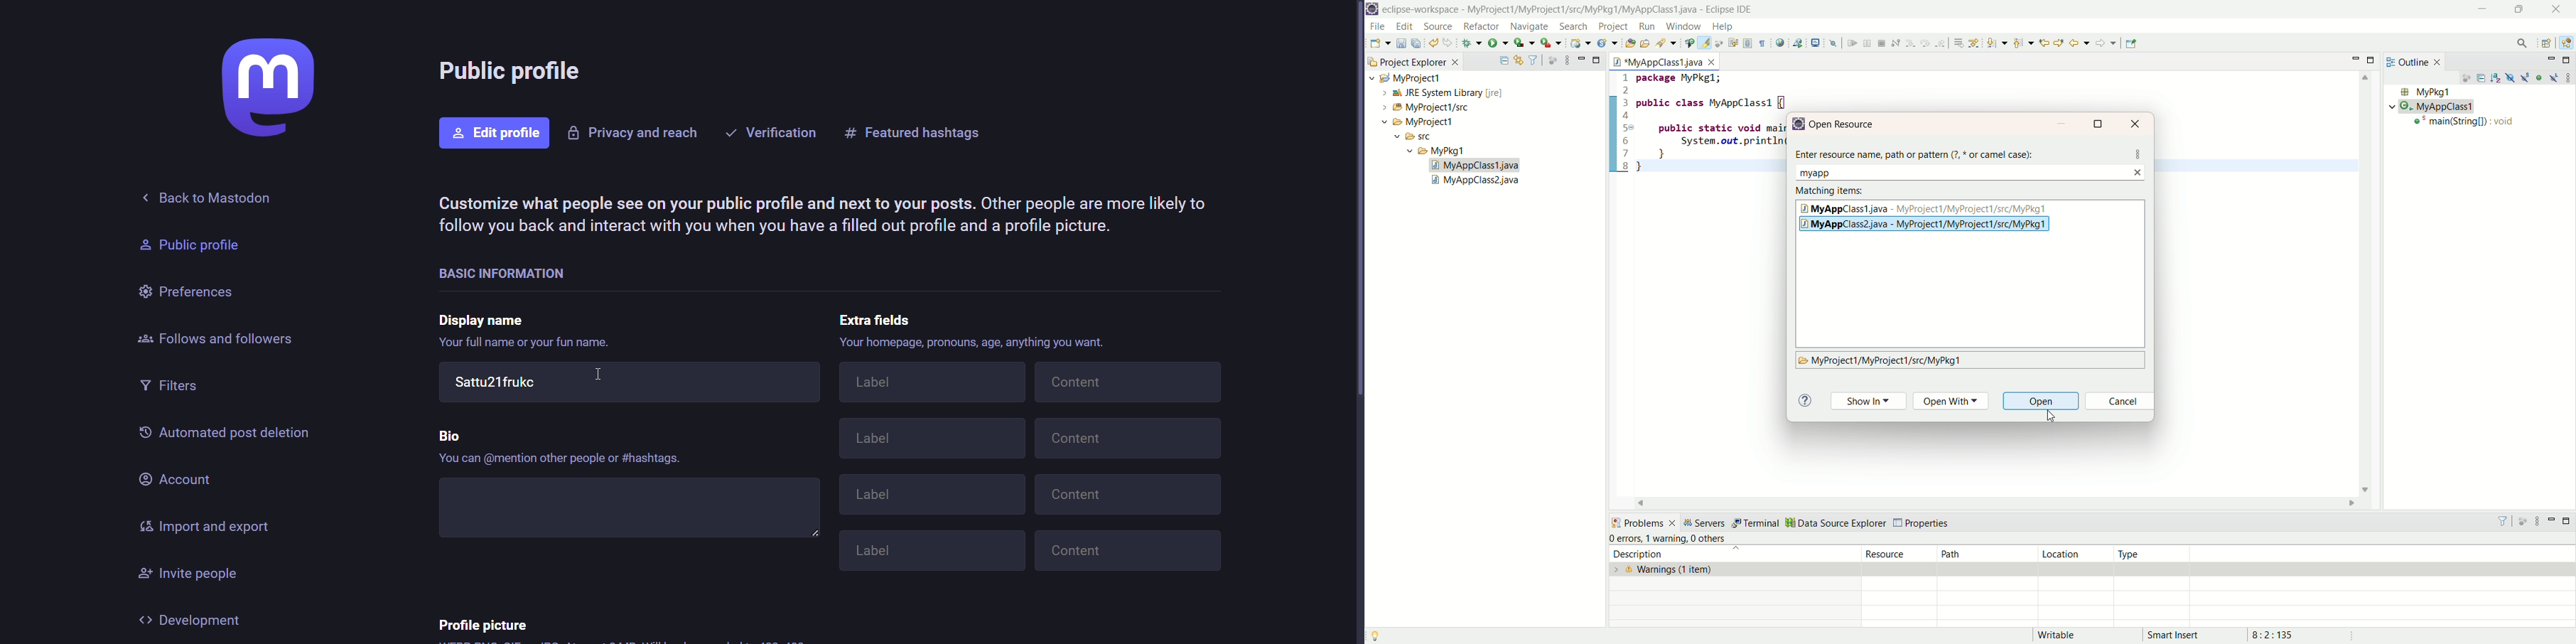 Image resolution: width=2576 pixels, height=644 pixels. What do you see at coordinates (1628, 44) in the screenshot?
I see `open type` at bounding box center [1628, 44].